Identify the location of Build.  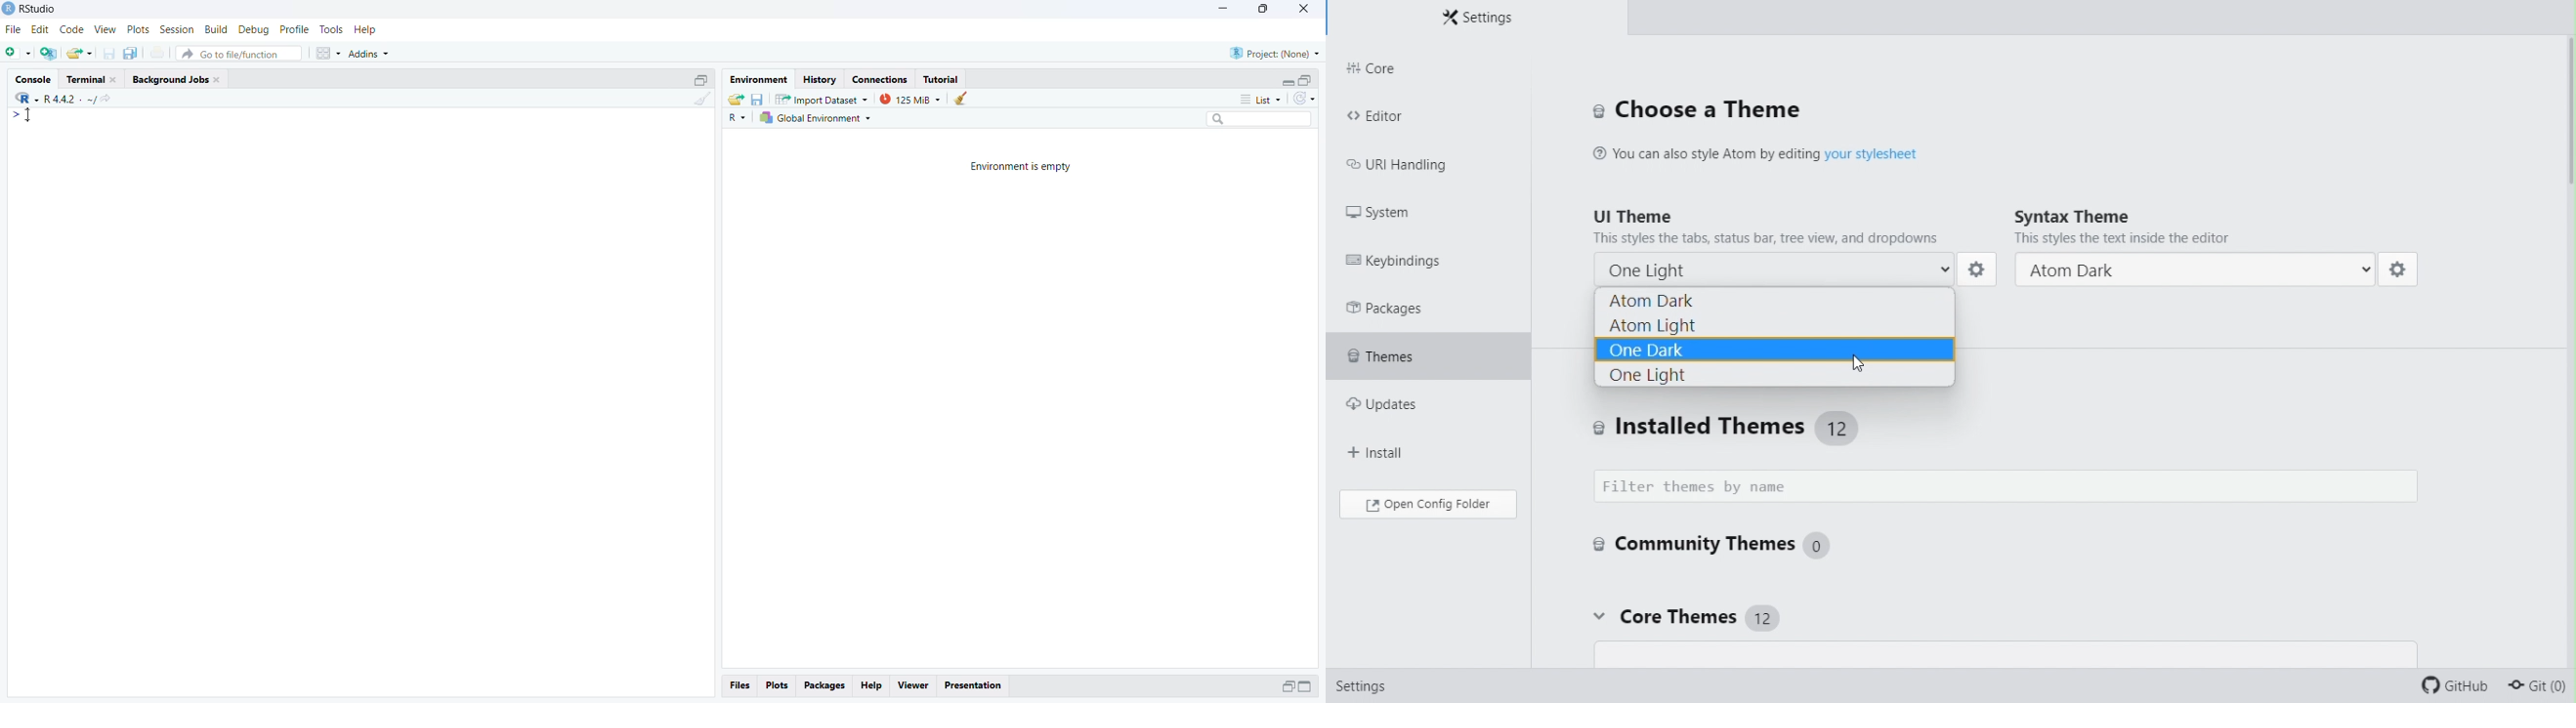
(216, 29).